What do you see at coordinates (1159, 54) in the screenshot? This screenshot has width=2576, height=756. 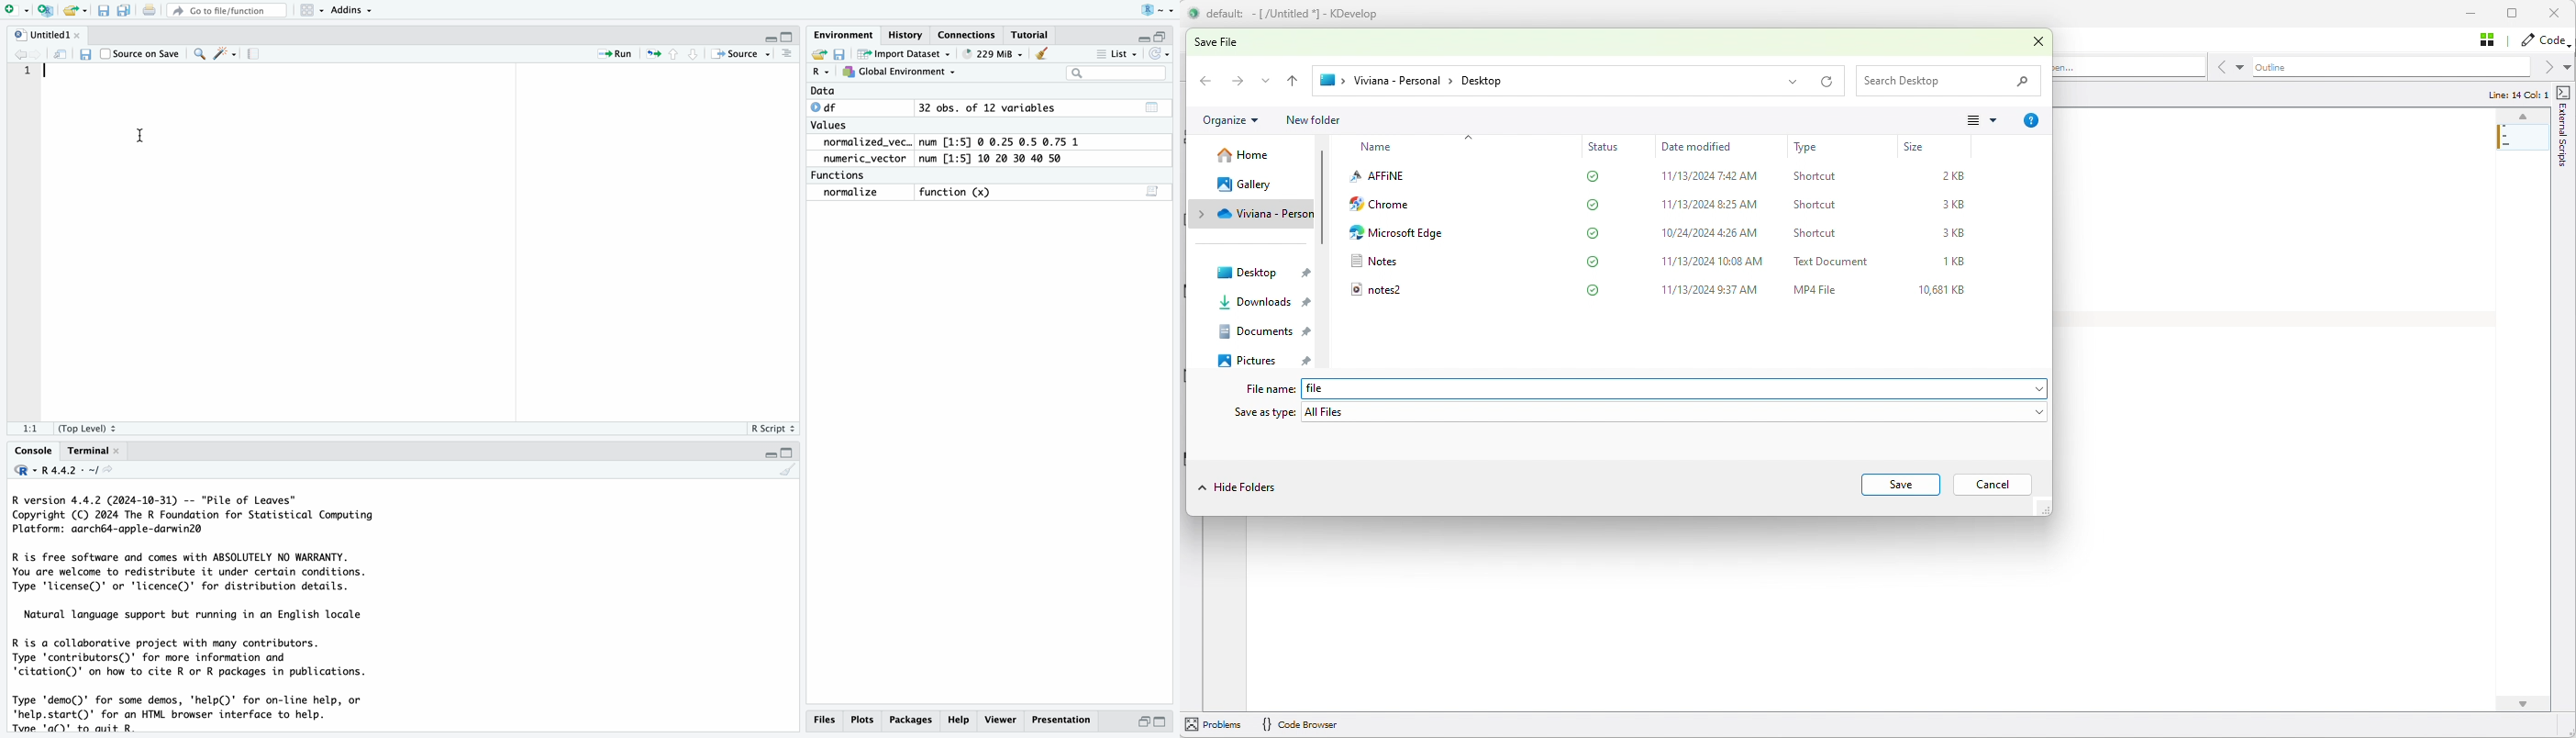 I see `refresh` at bounding box center [1159, 54].